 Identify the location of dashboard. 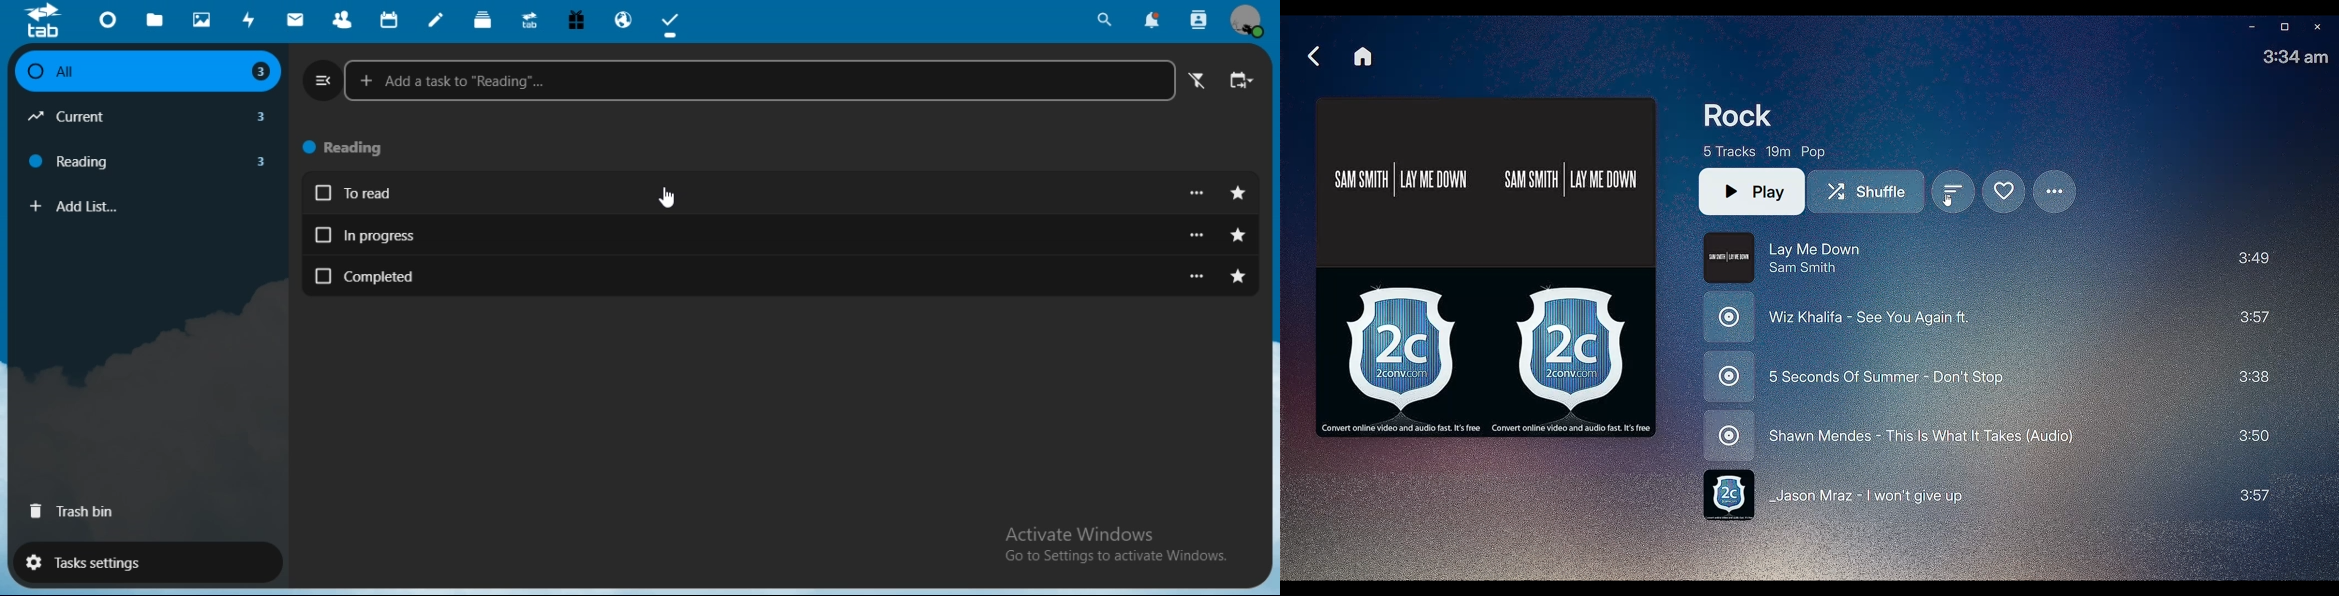
(107, 19).